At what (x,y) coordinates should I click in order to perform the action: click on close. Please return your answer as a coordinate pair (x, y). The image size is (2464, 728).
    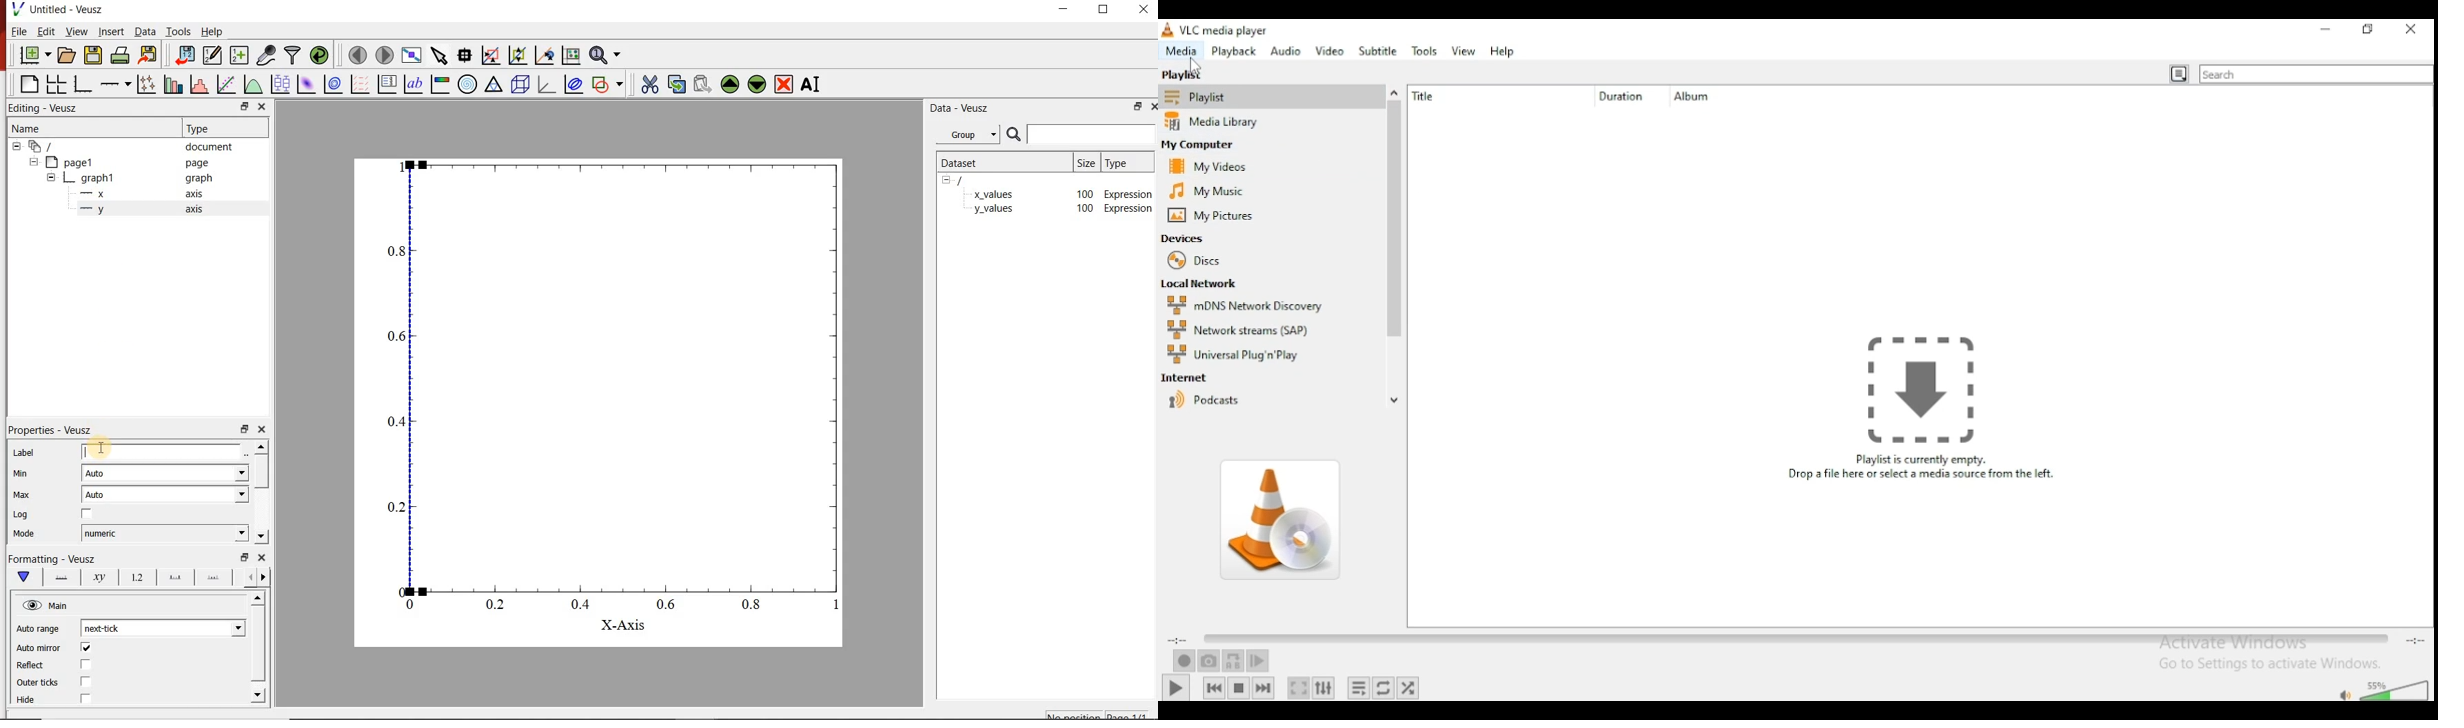
    Looking at the image, I should click on (1152, 106).